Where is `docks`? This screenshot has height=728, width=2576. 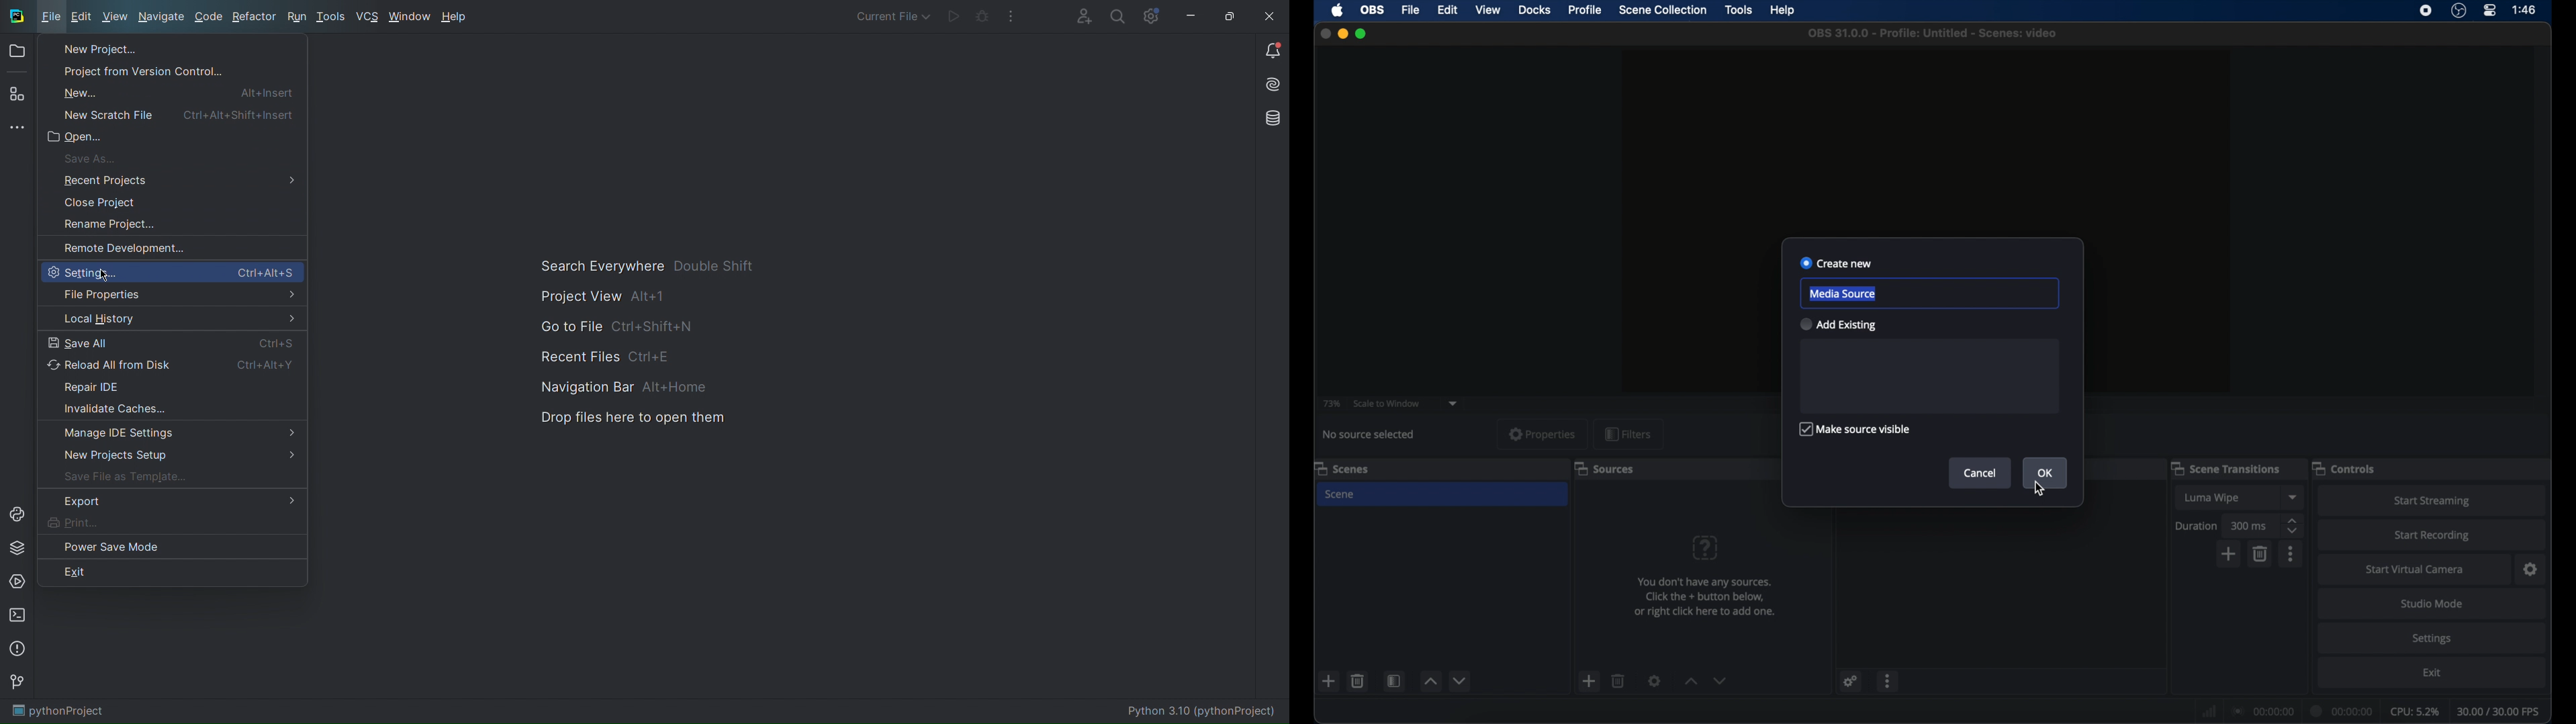
docks is located at coordinates (1536, 10).